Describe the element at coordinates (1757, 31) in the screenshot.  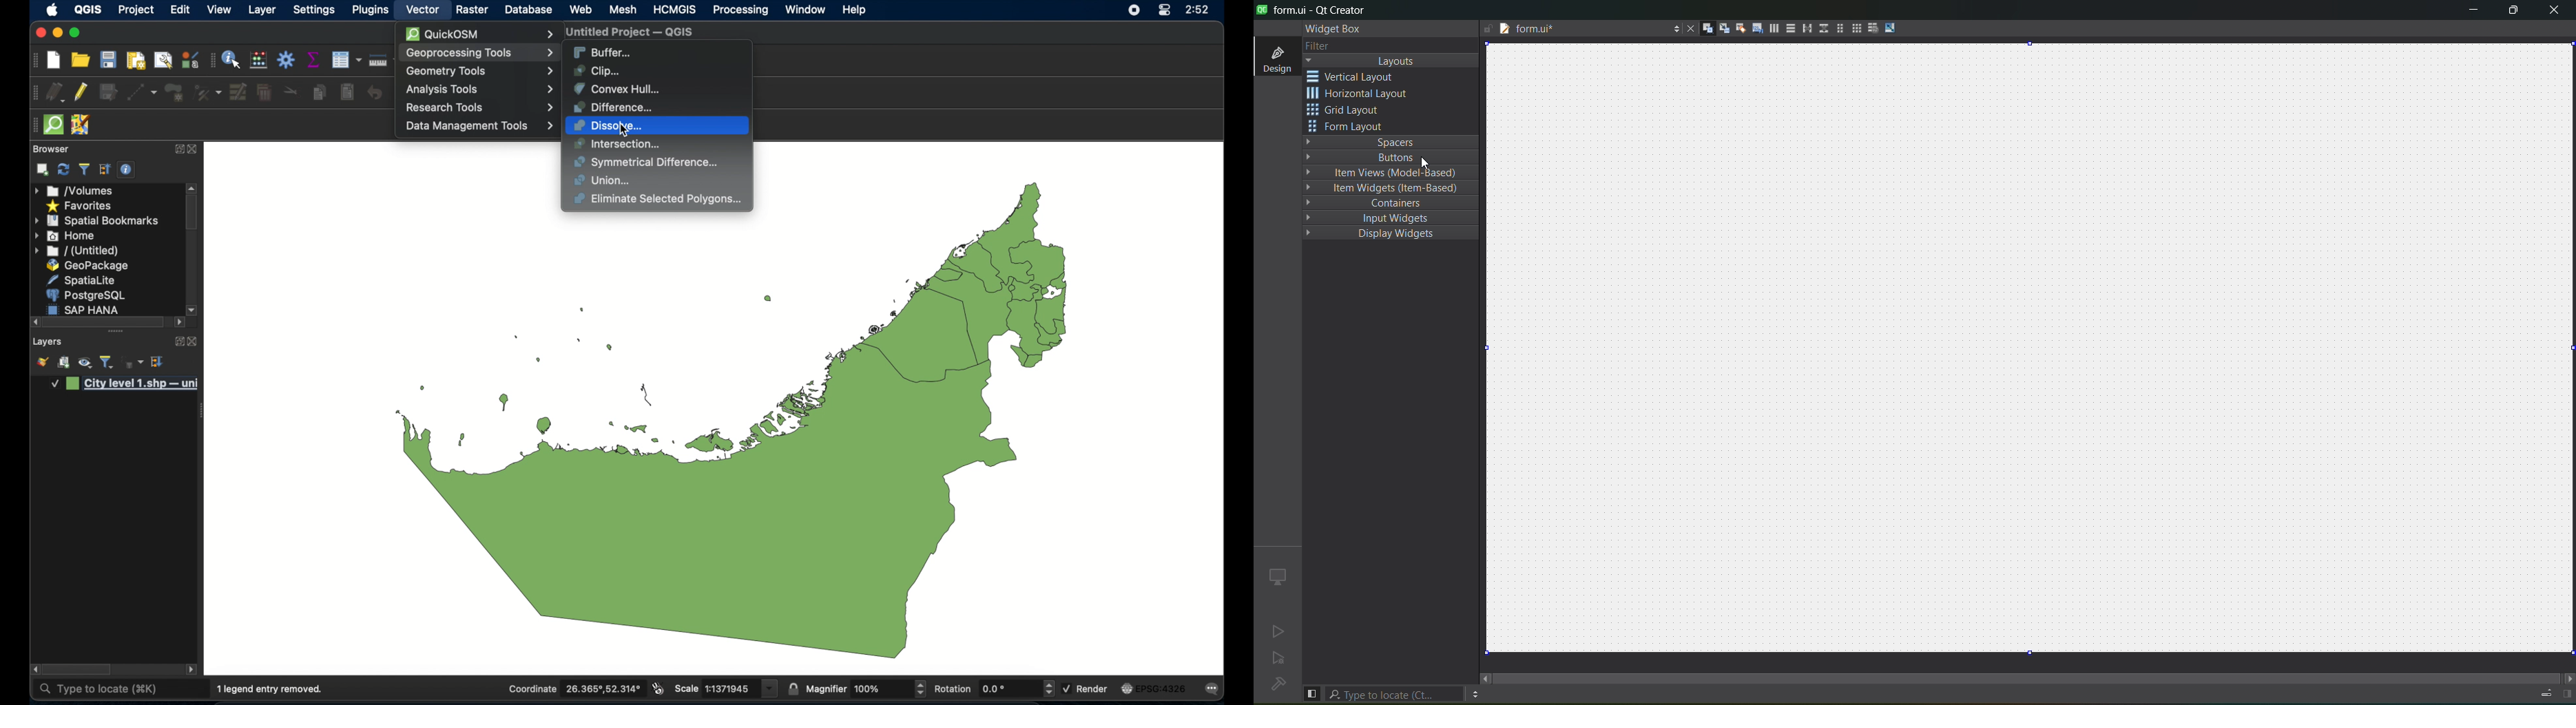
I see `edit tab` at that location.